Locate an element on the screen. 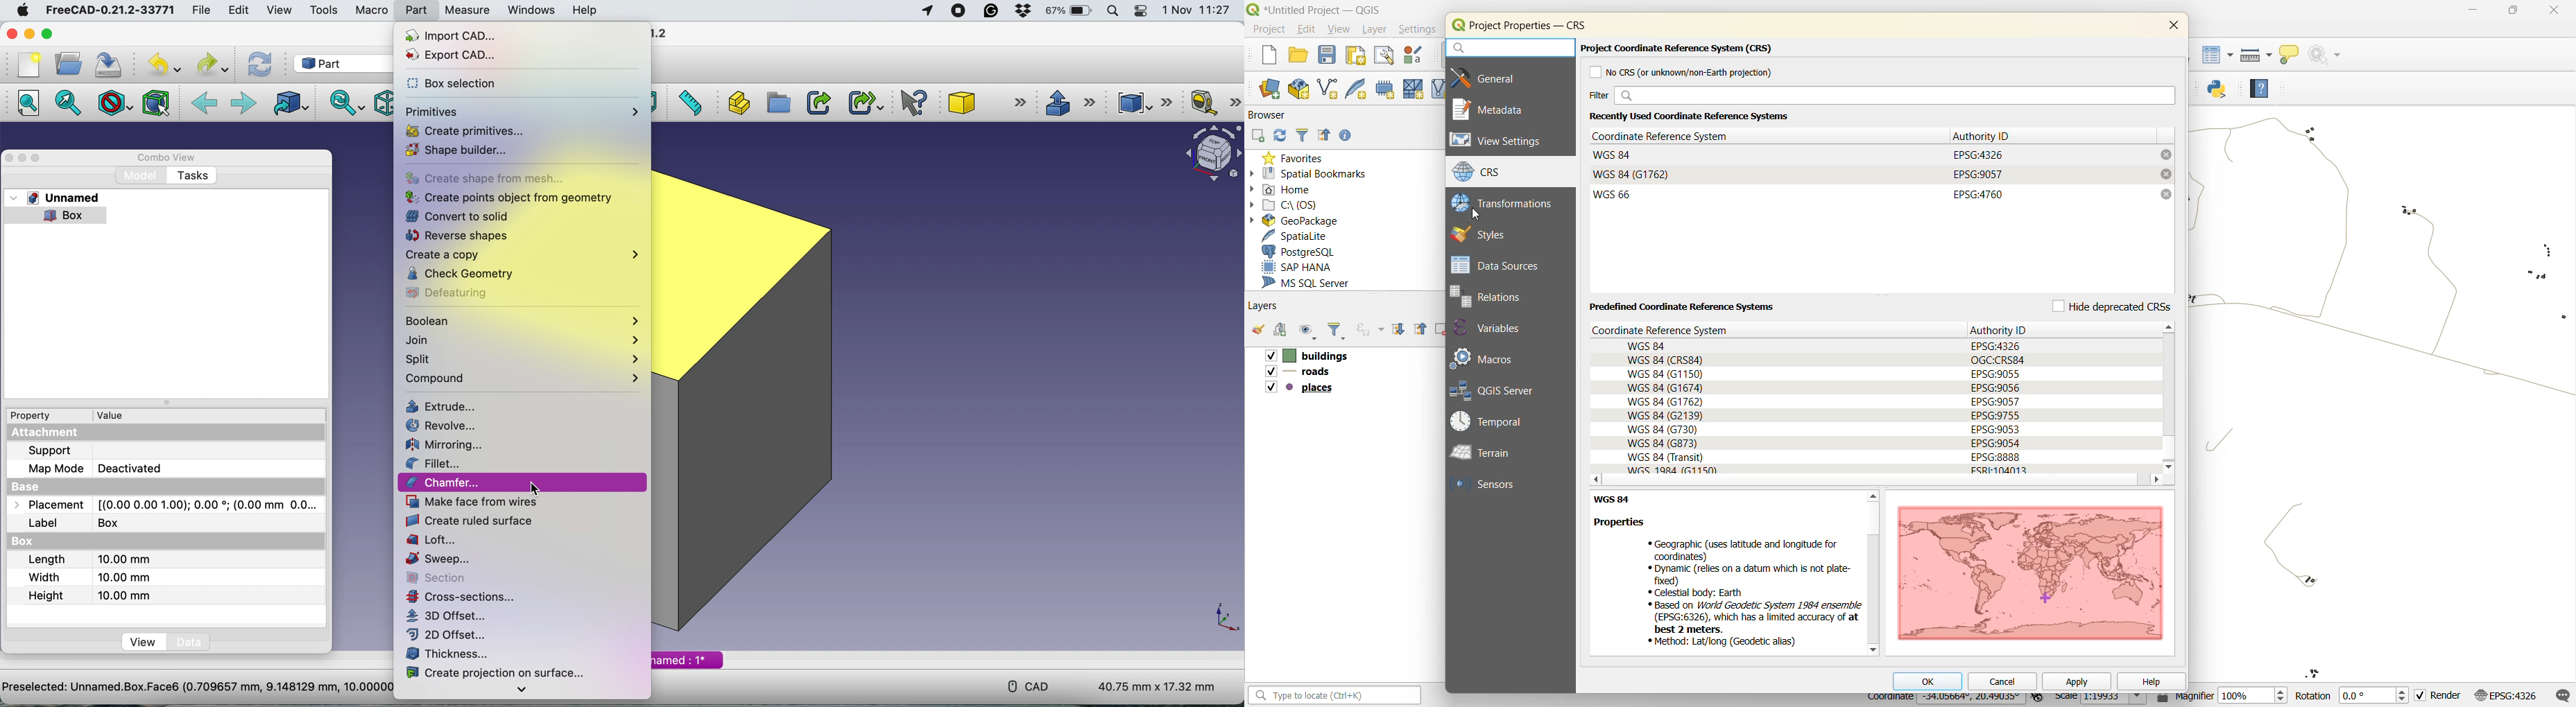 The height and width of the screenshot is (728, 2576). spatialite is located at coordinates (1300, 235).